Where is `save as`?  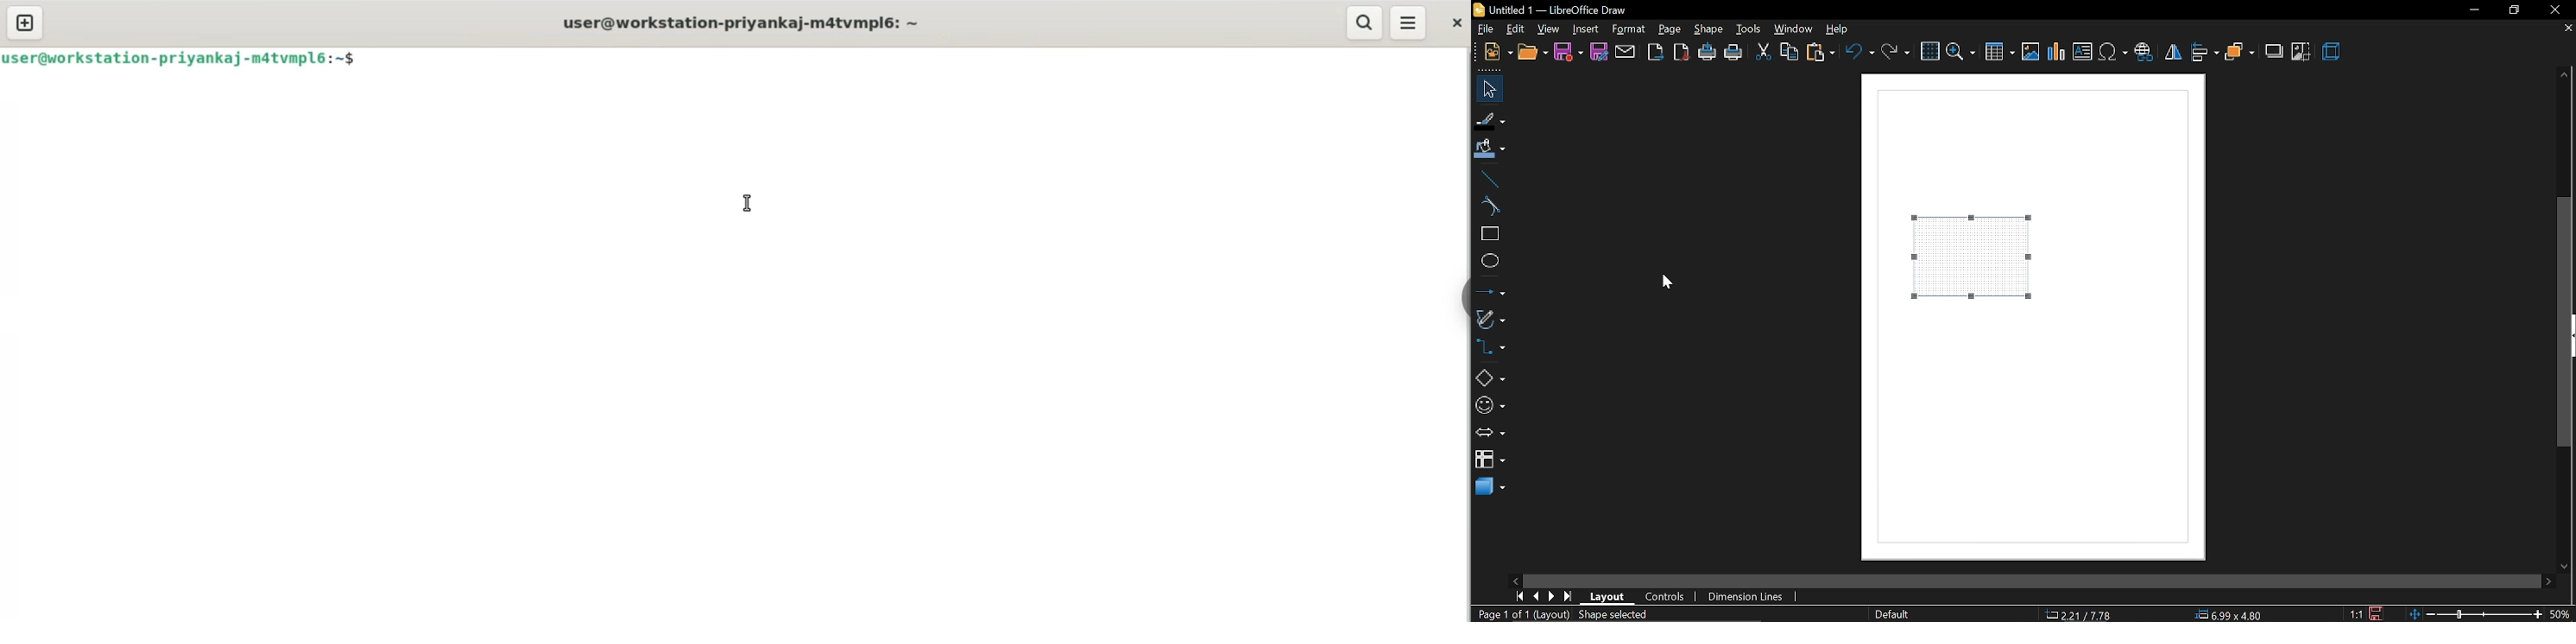 save as is located at coordinates (1599, 52).